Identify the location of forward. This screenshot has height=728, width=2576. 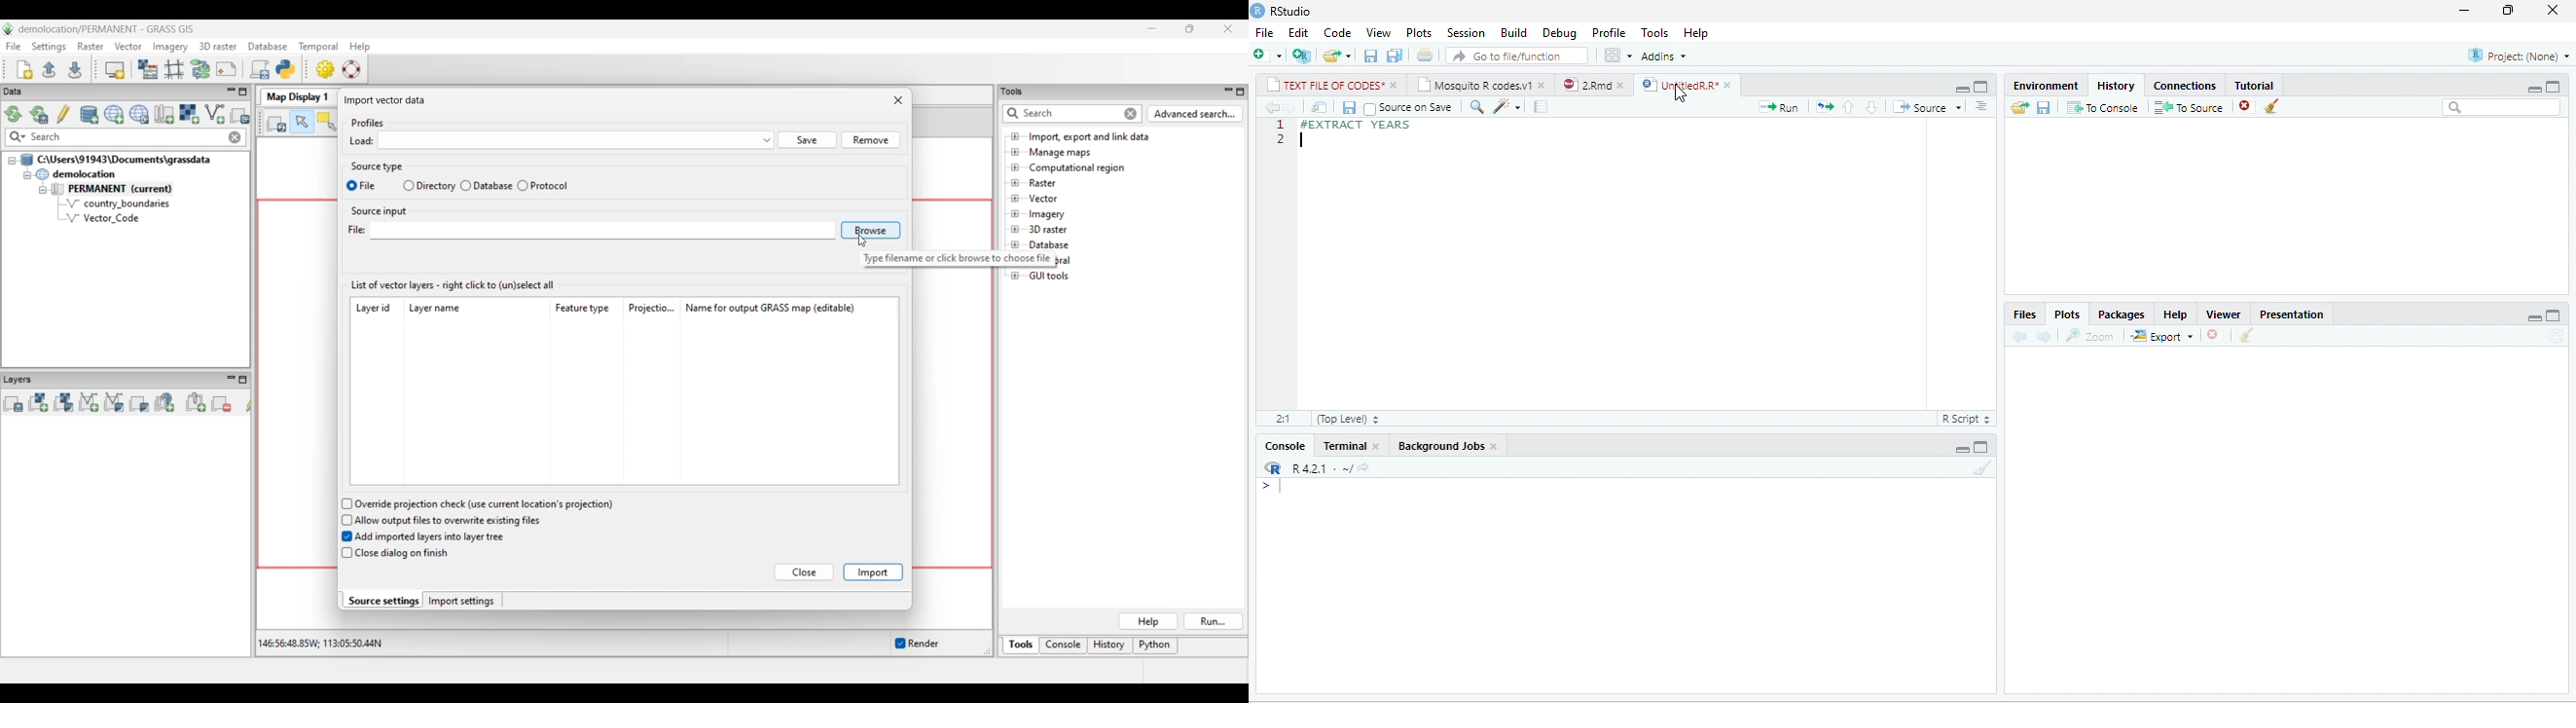
(2044, 336).